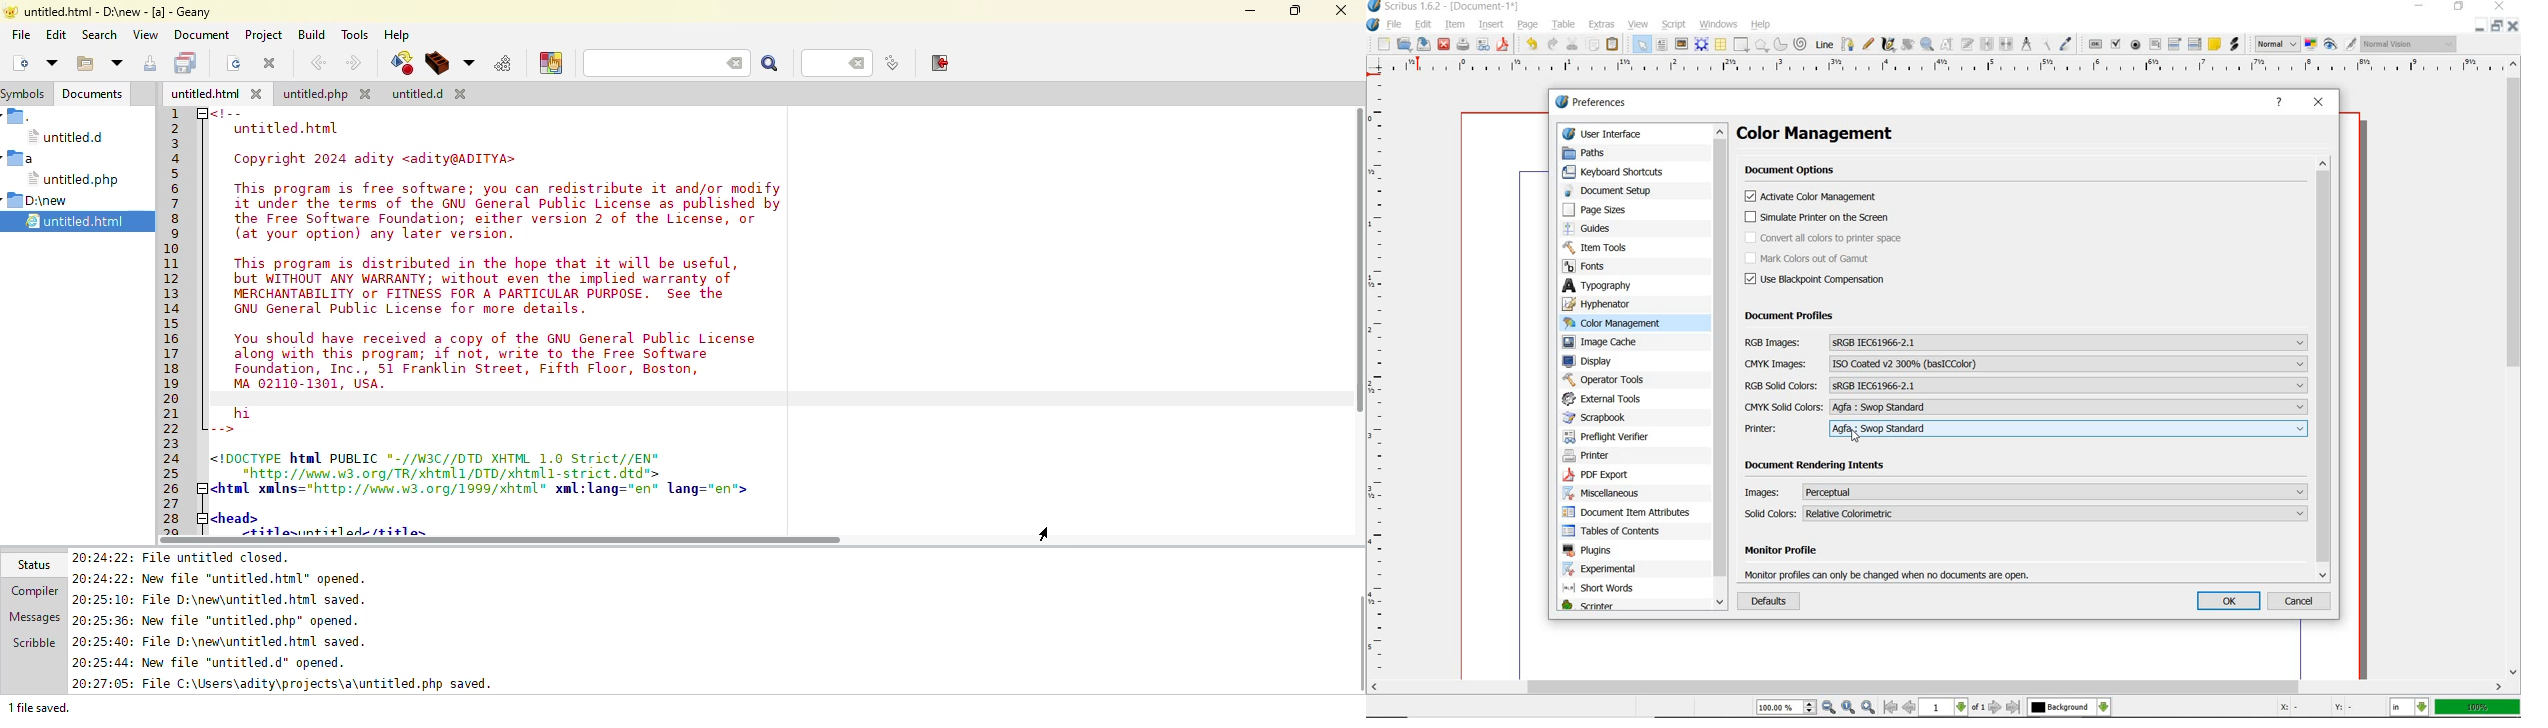  What do you see at coordinates (1385, 378) in the screenshot?
I see `ruler` at bounding box center [1385, 378].